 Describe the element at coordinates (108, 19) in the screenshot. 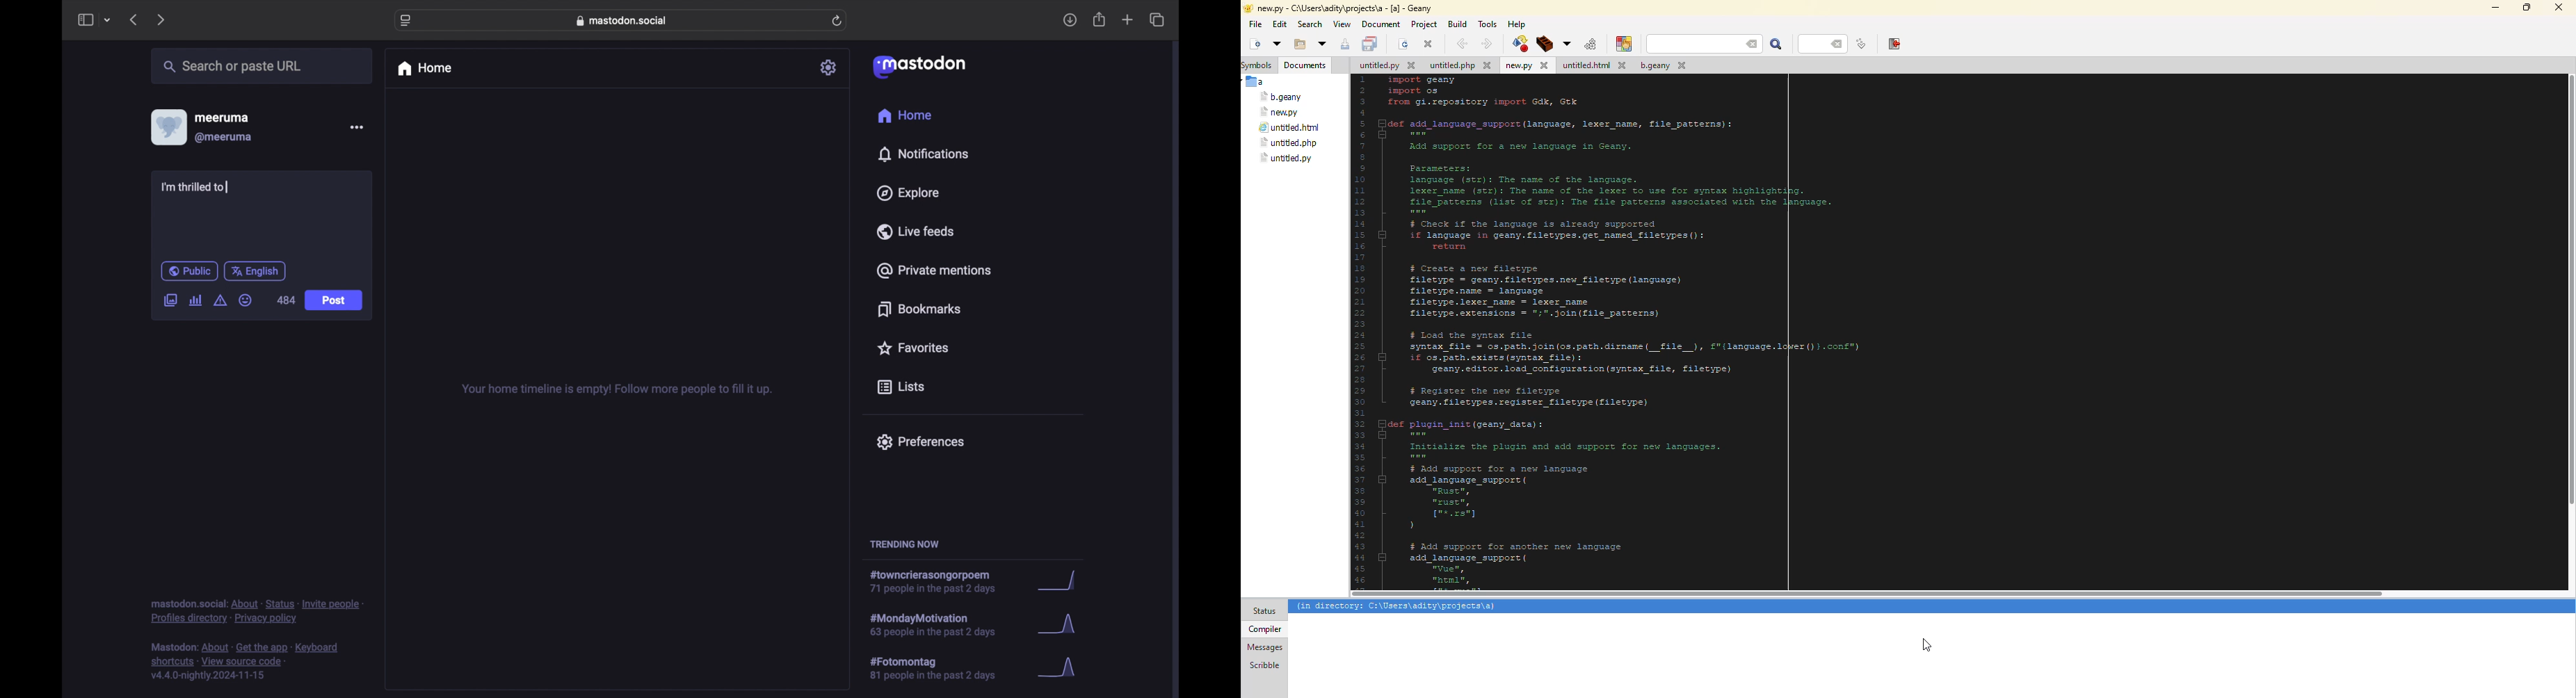

I see `tab group picker` at that location.